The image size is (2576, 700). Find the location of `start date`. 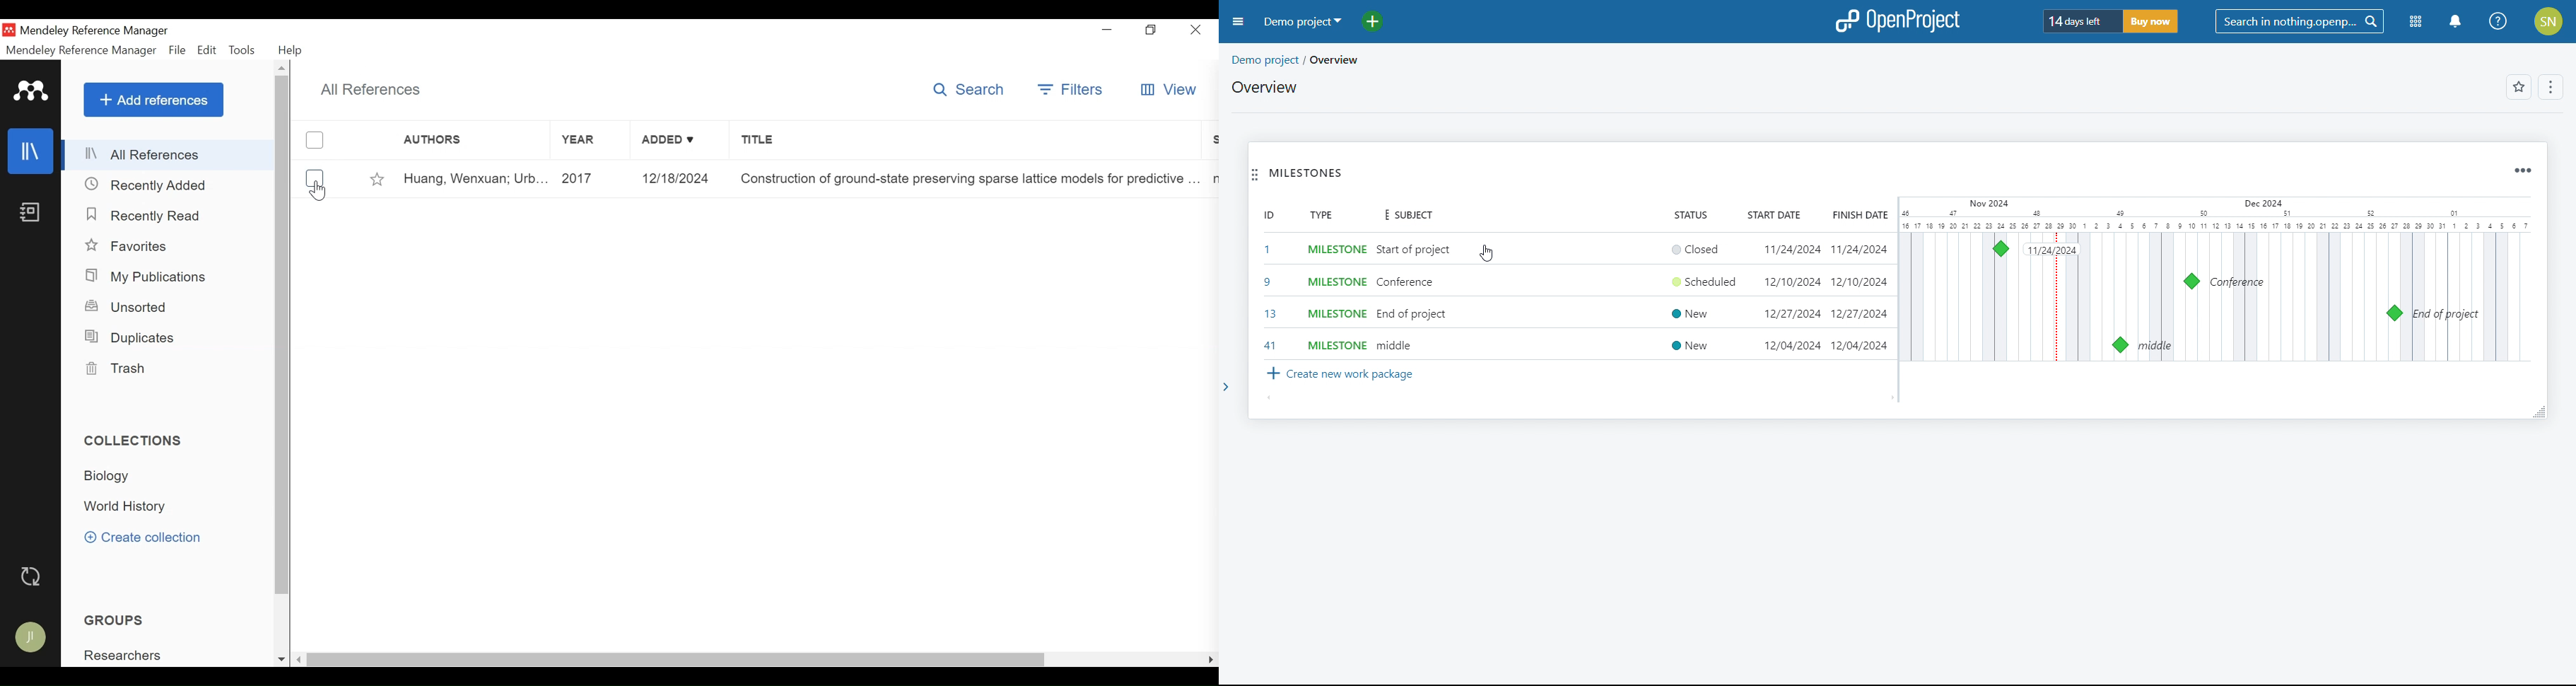

start date is located at coordinates (1774, 215).